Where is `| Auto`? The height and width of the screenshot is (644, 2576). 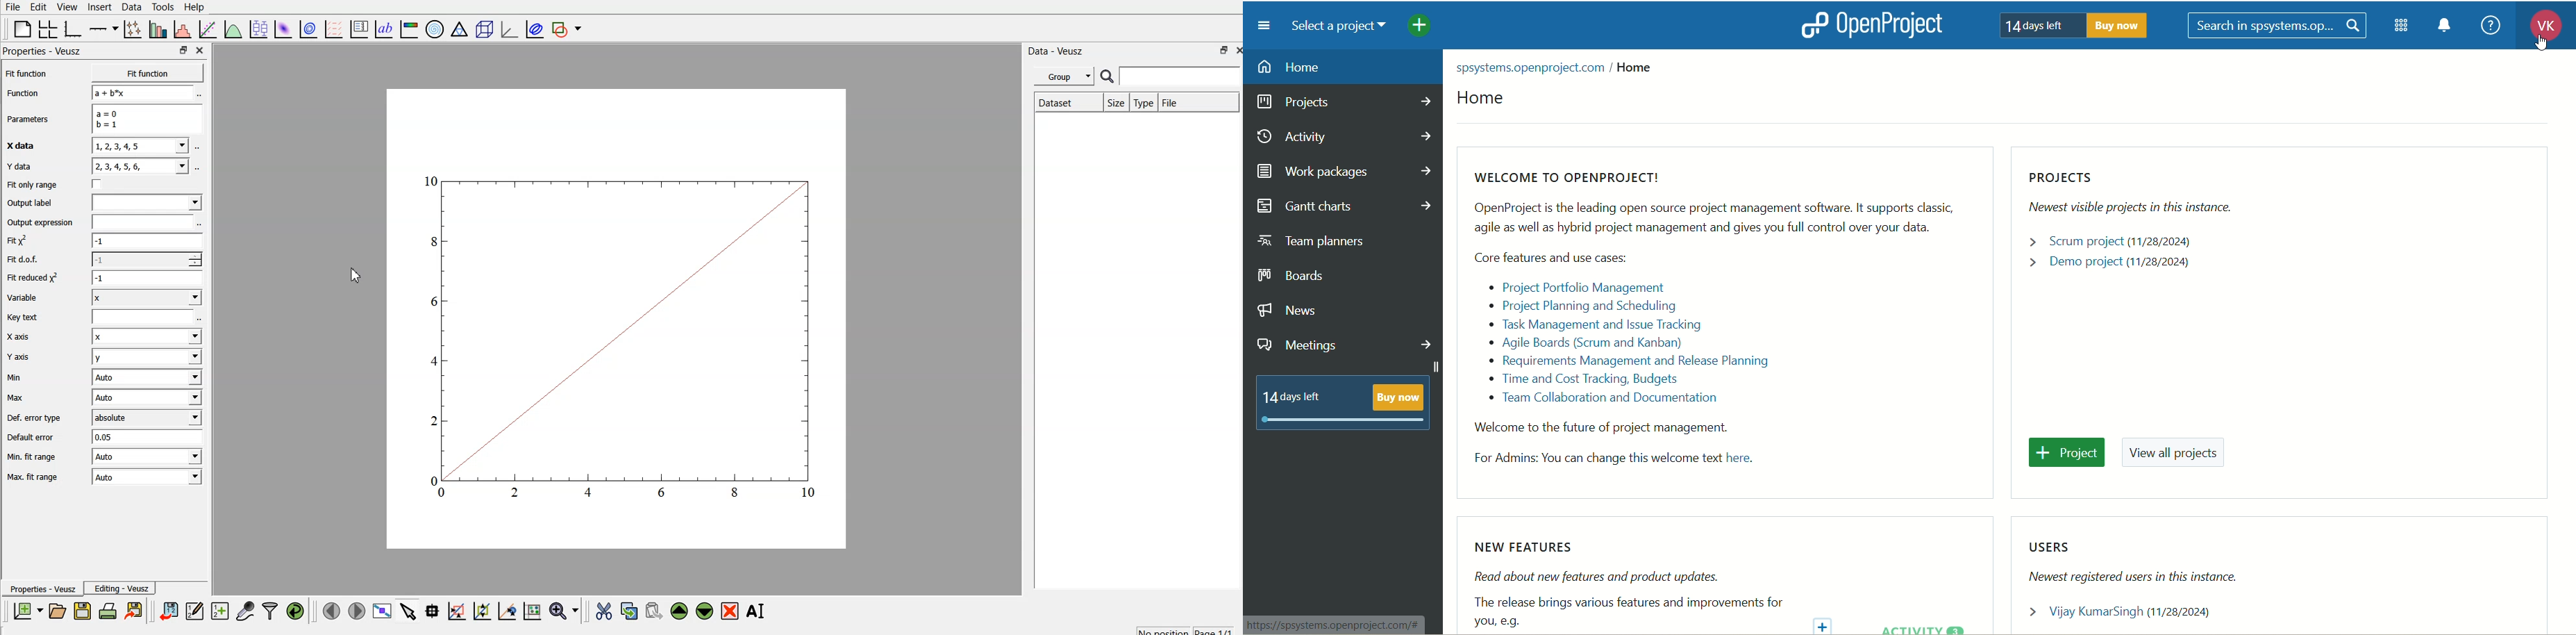
| Auto is located at coordinates (149, 377).